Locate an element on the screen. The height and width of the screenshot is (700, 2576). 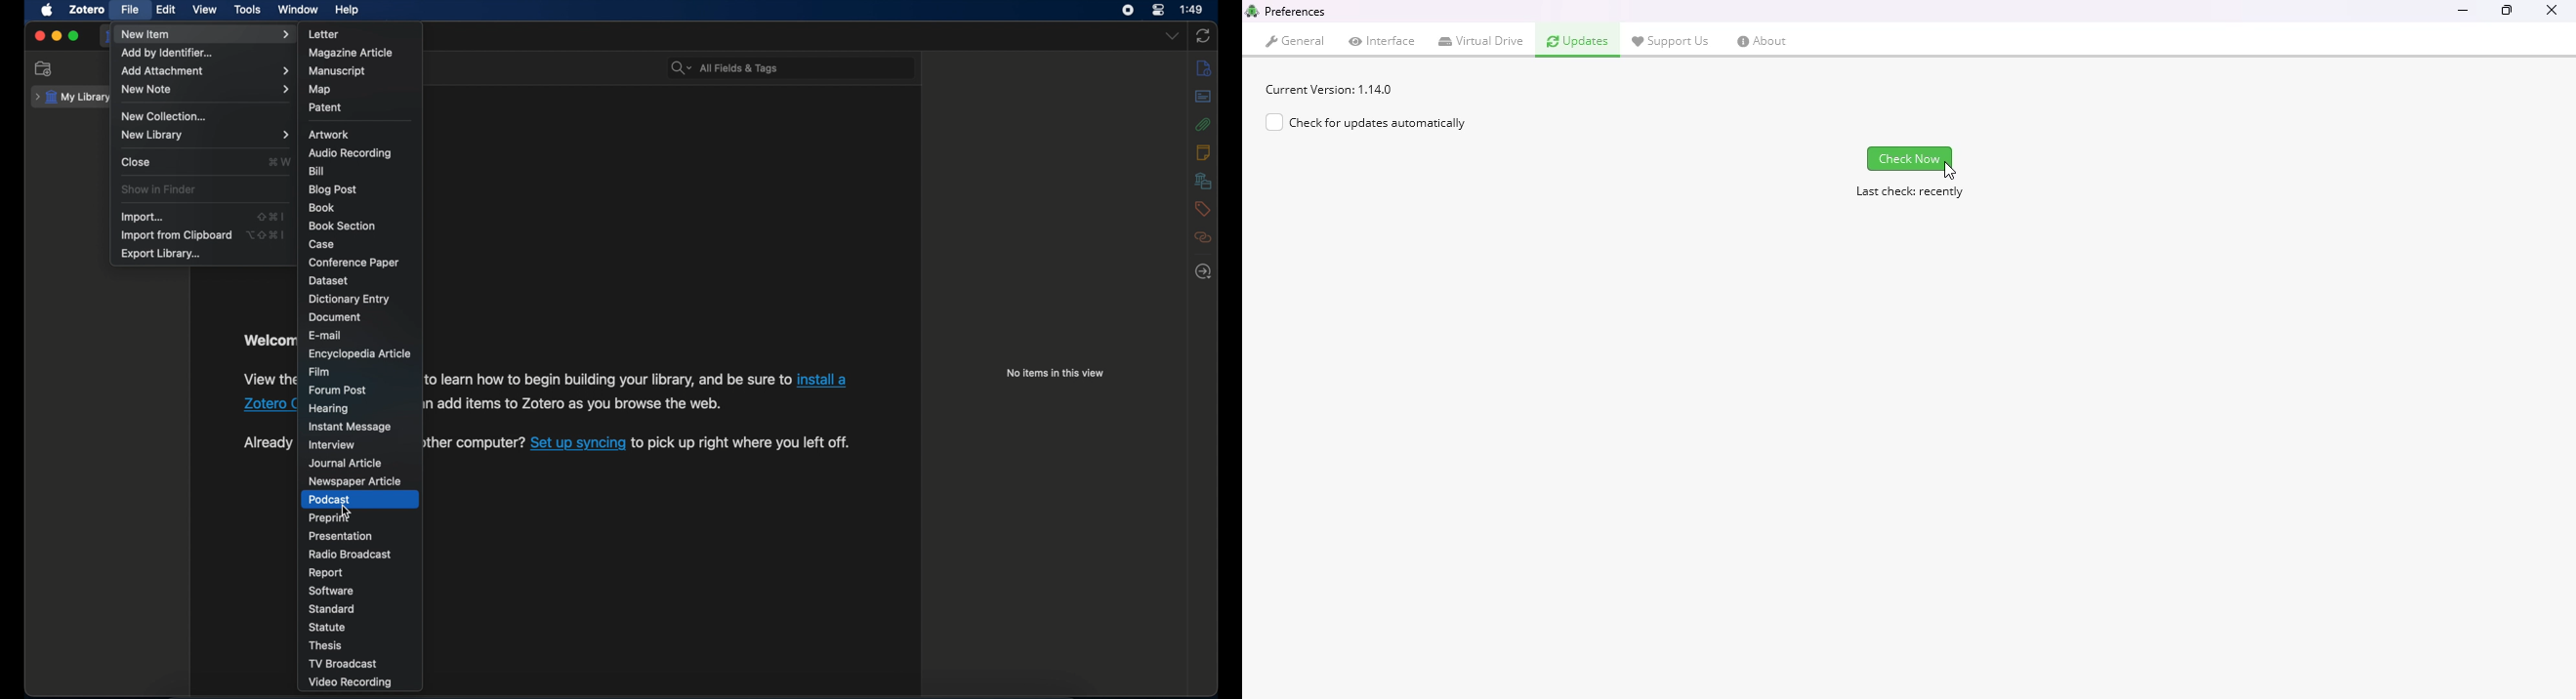
notes is located at coordinates (1207, 152).